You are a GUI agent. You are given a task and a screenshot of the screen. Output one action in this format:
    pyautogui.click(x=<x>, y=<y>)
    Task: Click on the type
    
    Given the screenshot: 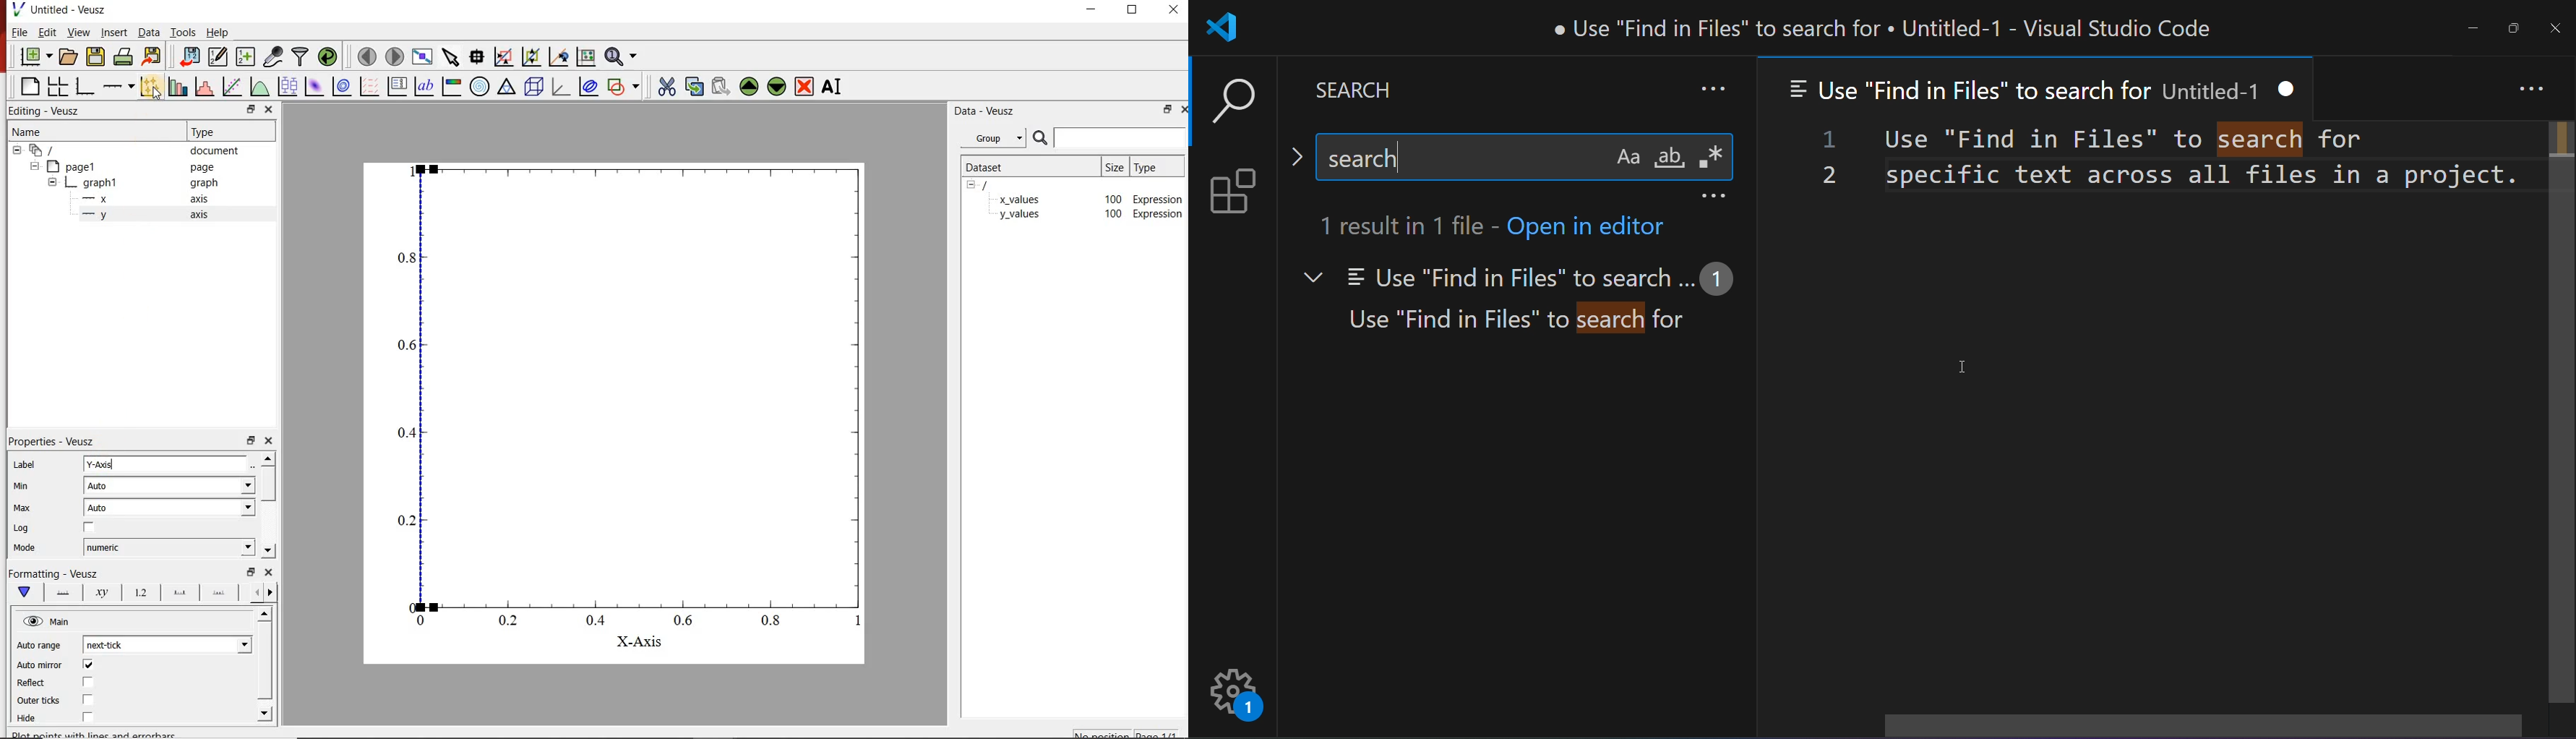 What is the action you would take?
    pyautogui.click(x=1155, y=168)
    